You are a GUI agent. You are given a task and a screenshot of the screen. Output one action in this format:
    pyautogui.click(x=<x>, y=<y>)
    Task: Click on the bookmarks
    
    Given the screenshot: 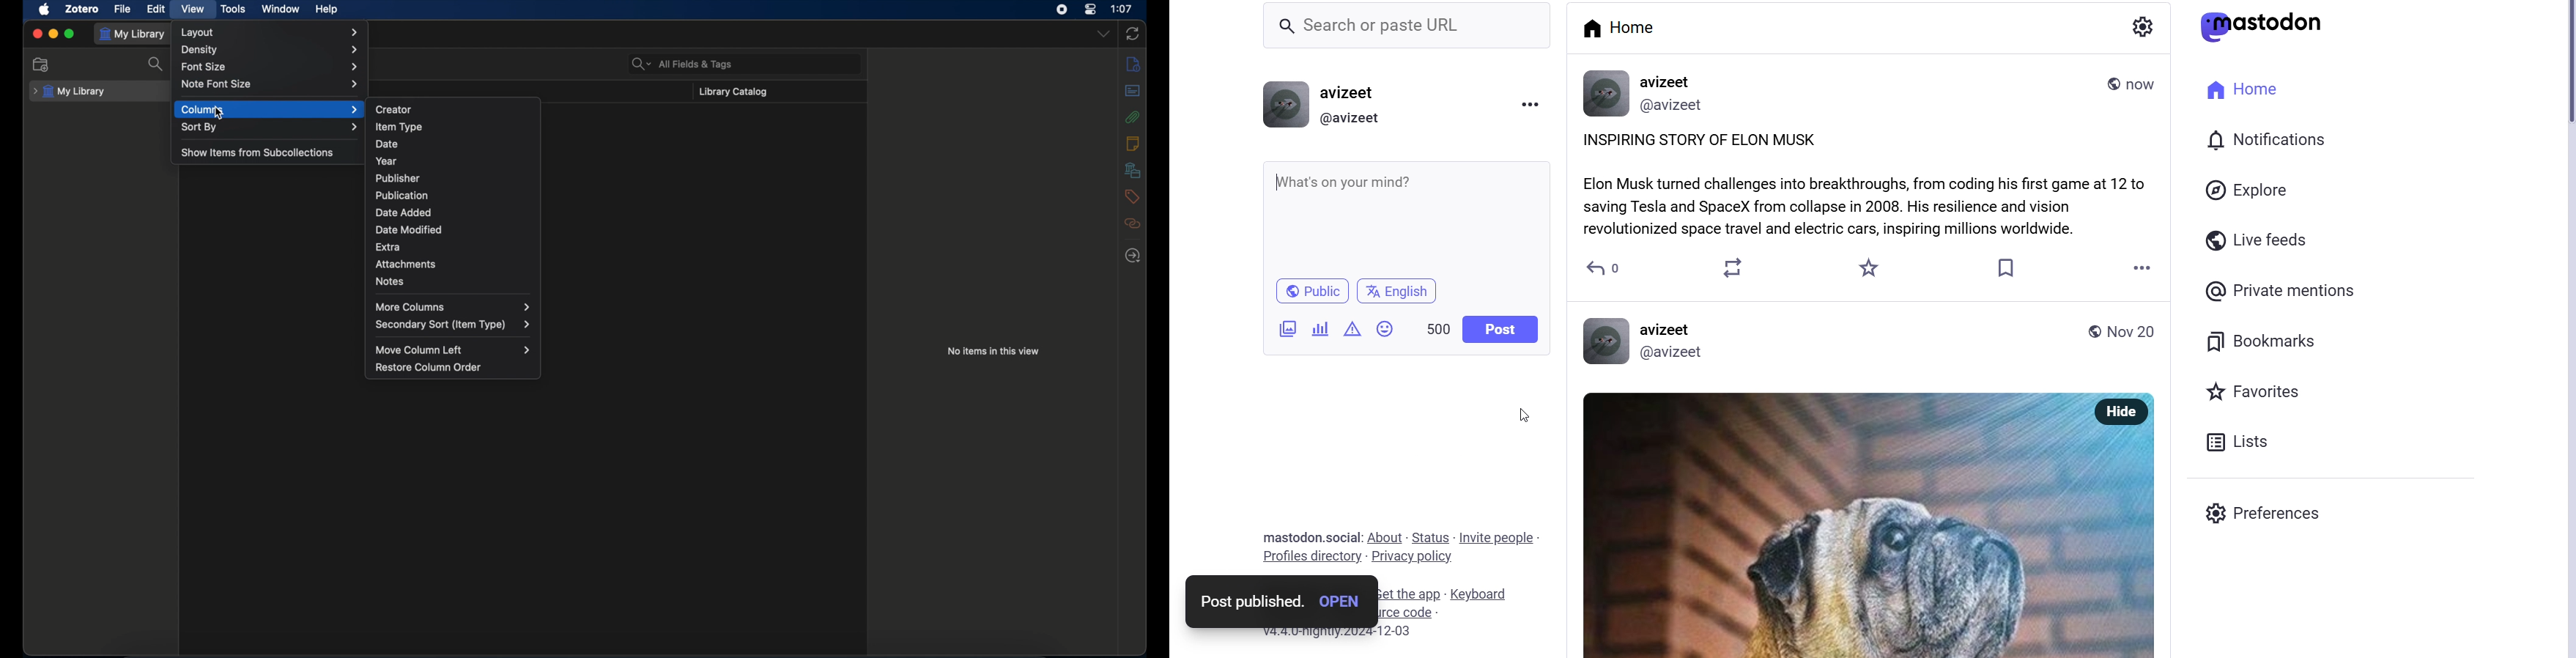 What is the action you would take?
    pyautogui.click(x=2007, y=270)
    